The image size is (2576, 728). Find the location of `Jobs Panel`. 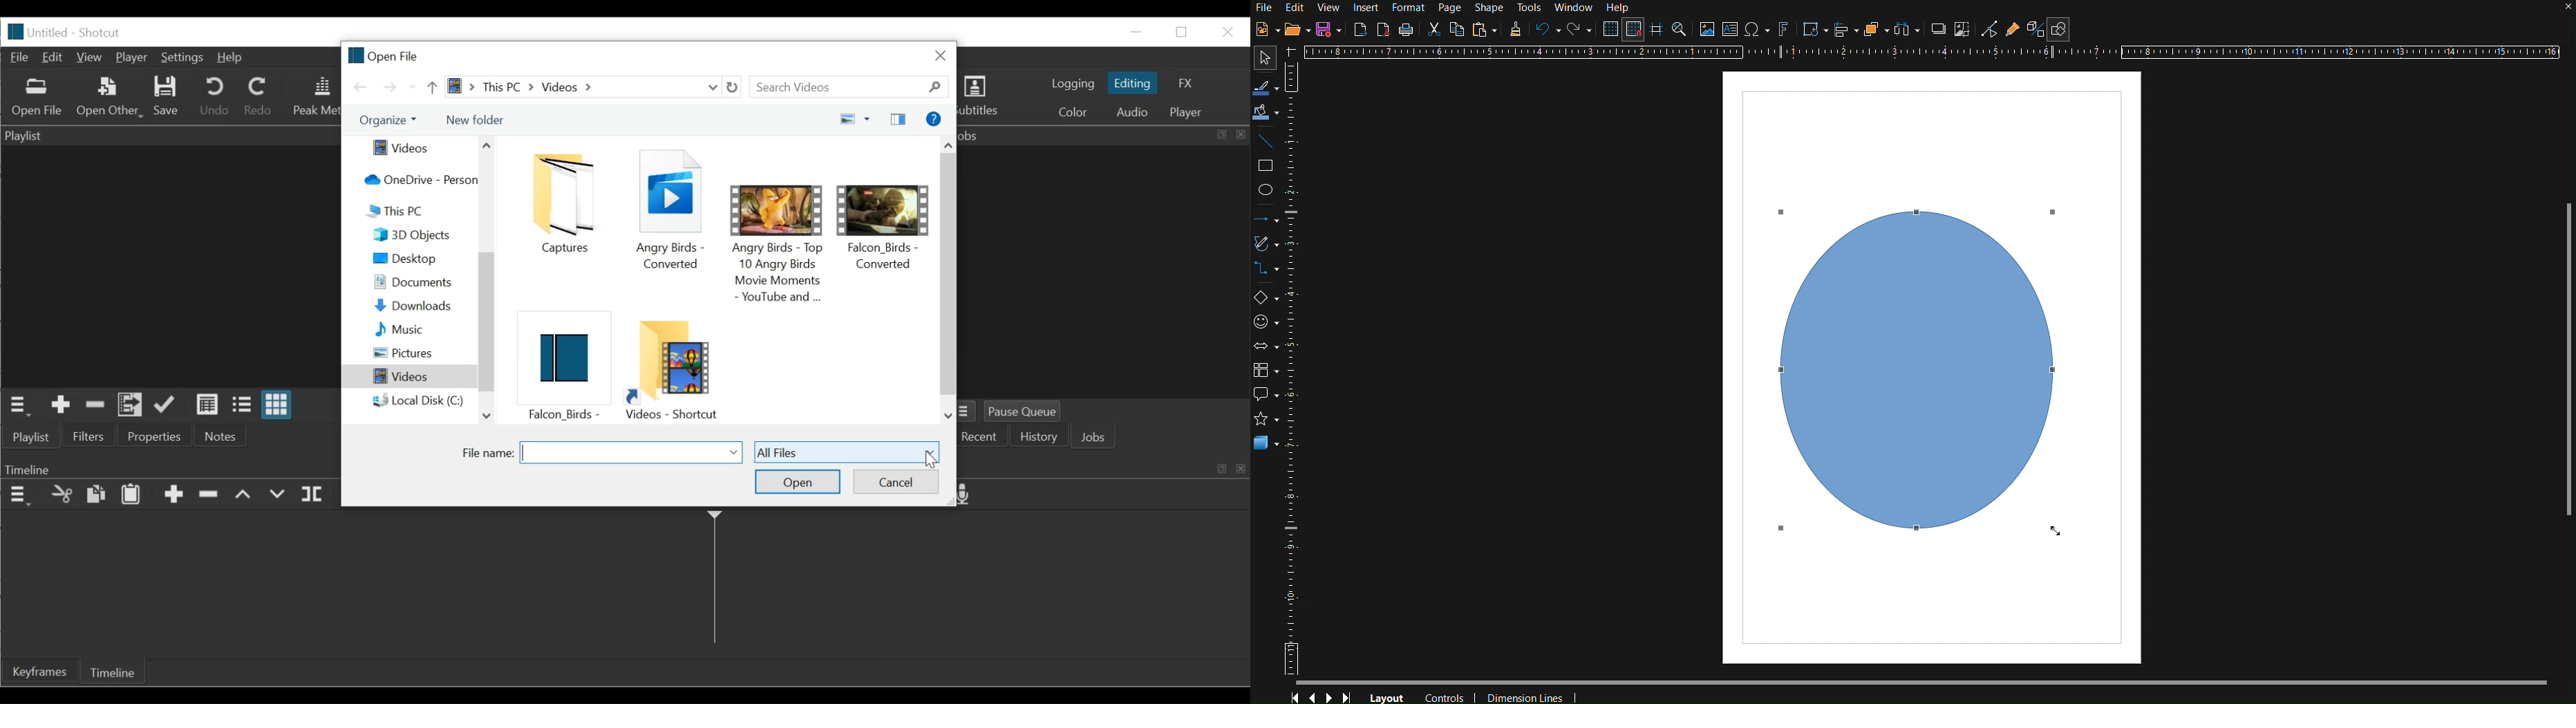

Jobs Panel is located at coordinates (1108, 272).